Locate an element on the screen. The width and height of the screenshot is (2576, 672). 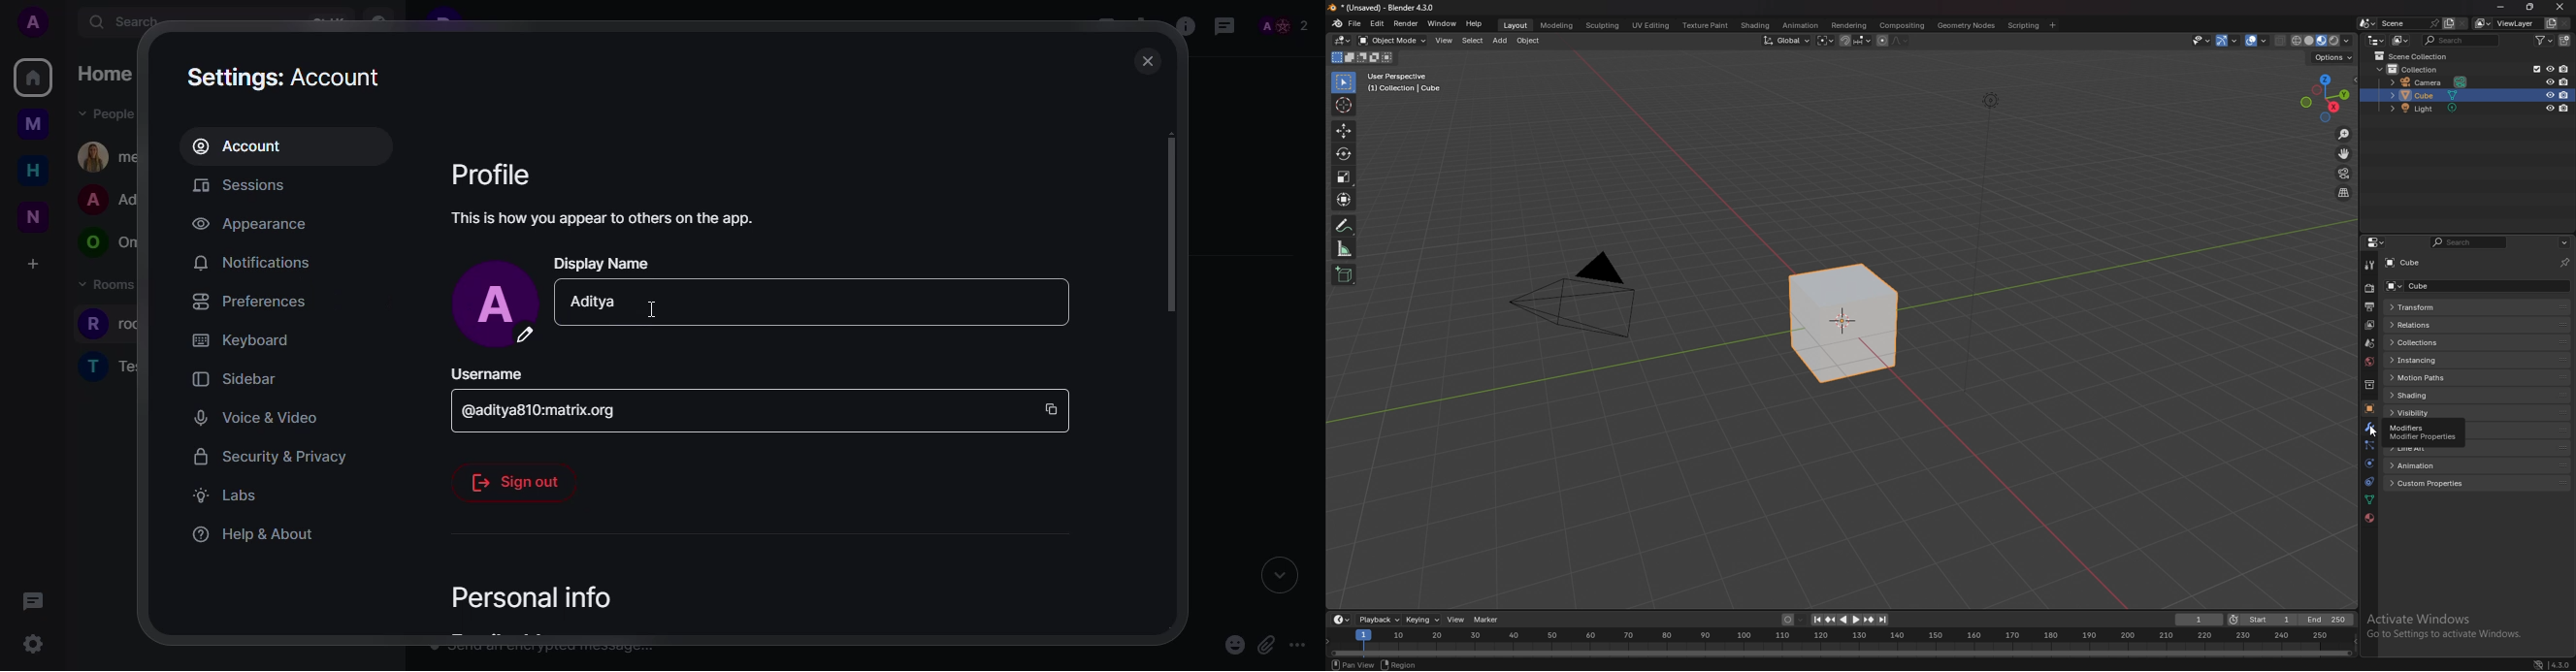
security is located at coordinates (274, 455).